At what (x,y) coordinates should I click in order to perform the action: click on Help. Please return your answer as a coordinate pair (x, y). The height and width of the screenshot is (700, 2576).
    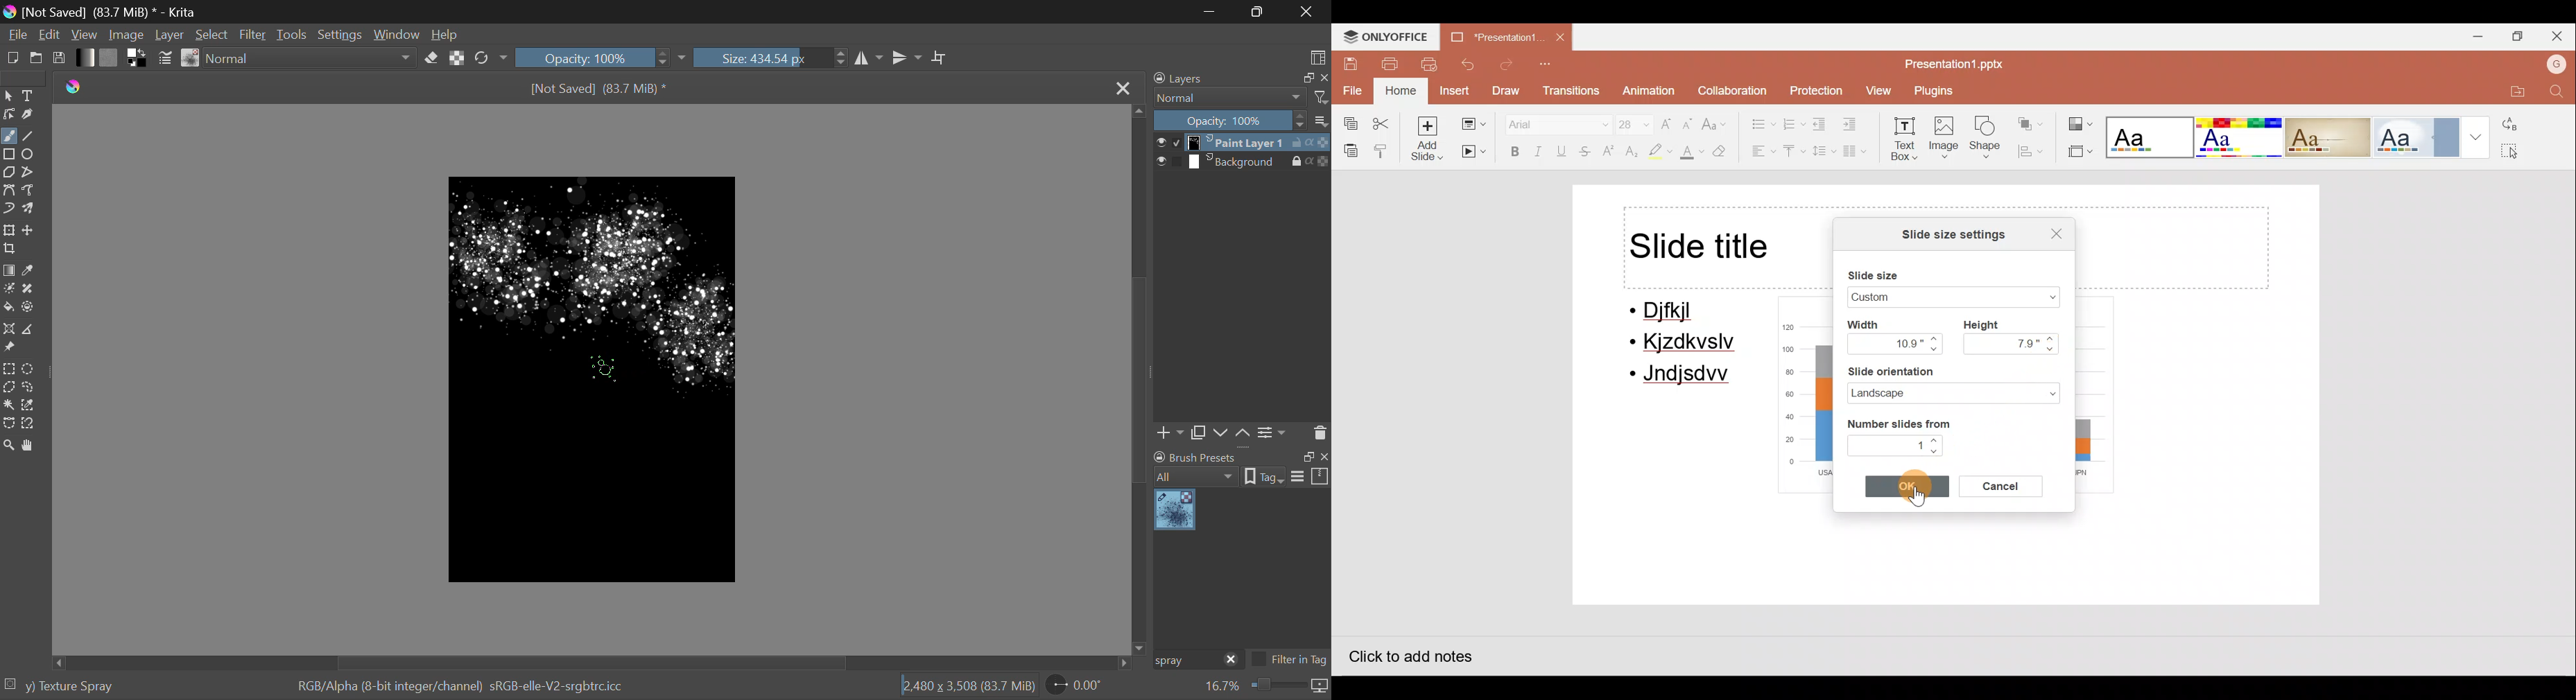
    Looking at the image, I should click on (445, 32).